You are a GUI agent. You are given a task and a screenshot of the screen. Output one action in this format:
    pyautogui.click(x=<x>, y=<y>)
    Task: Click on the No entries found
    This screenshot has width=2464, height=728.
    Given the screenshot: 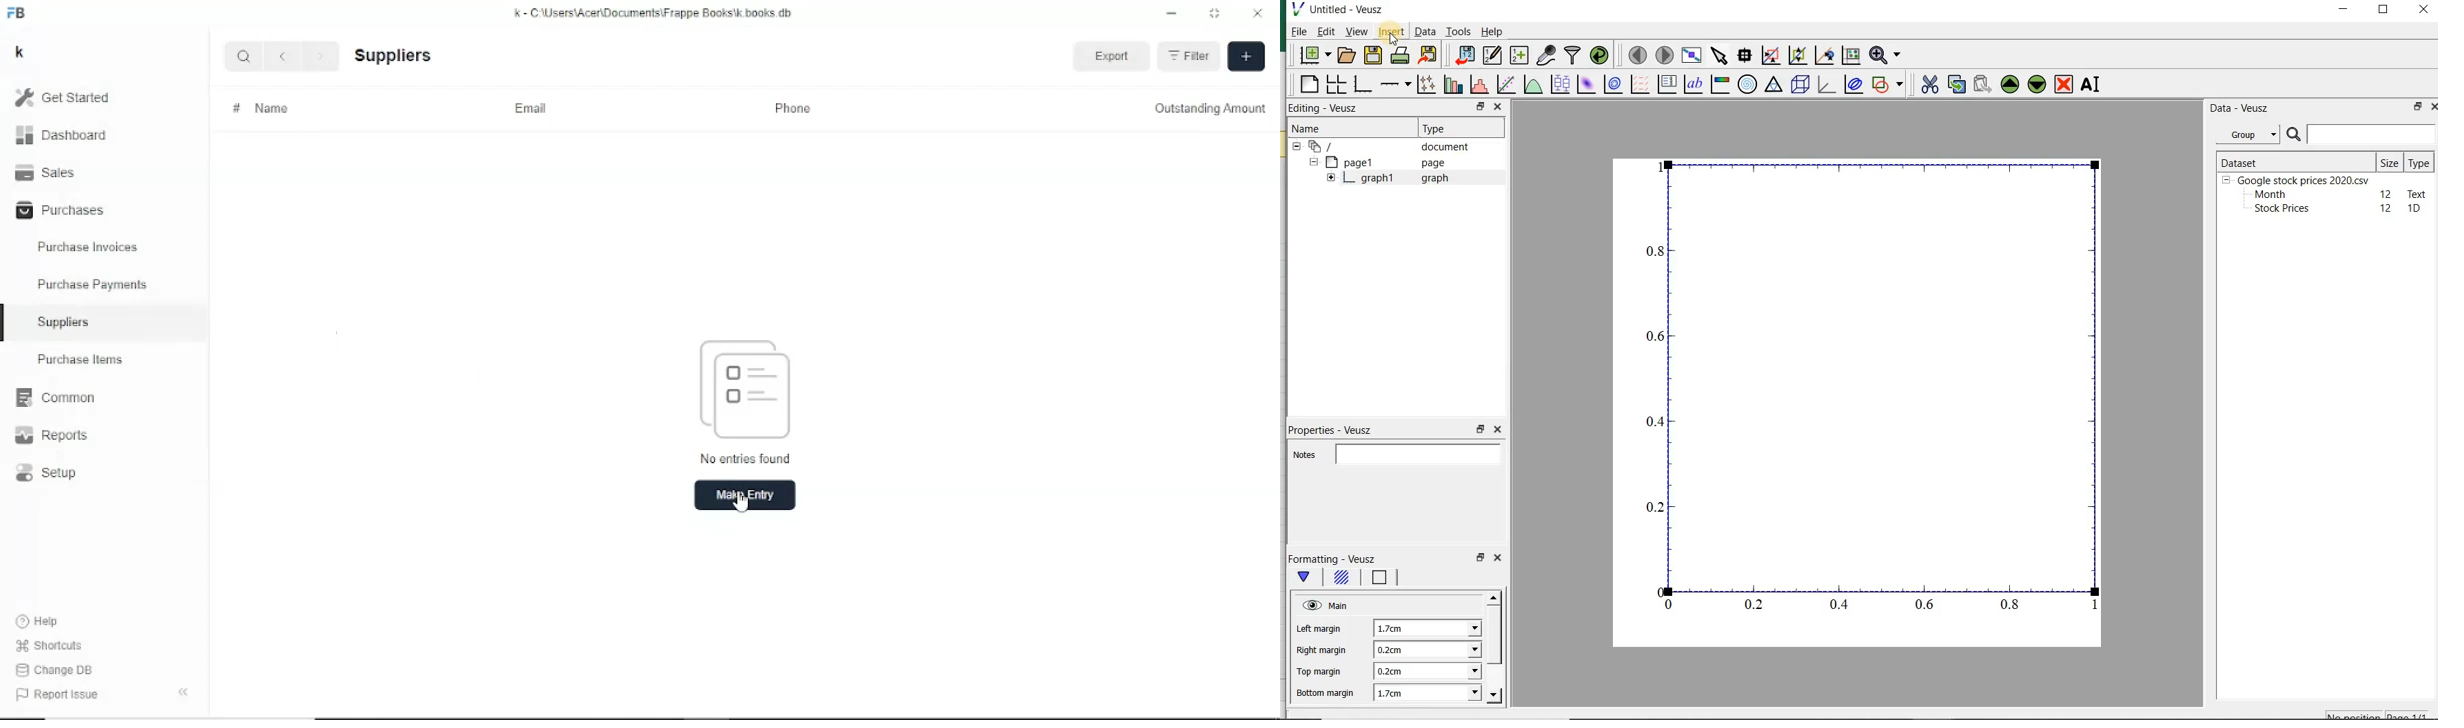 What is the action you would take?
    pyautogui.click(x=747, y=403)
    